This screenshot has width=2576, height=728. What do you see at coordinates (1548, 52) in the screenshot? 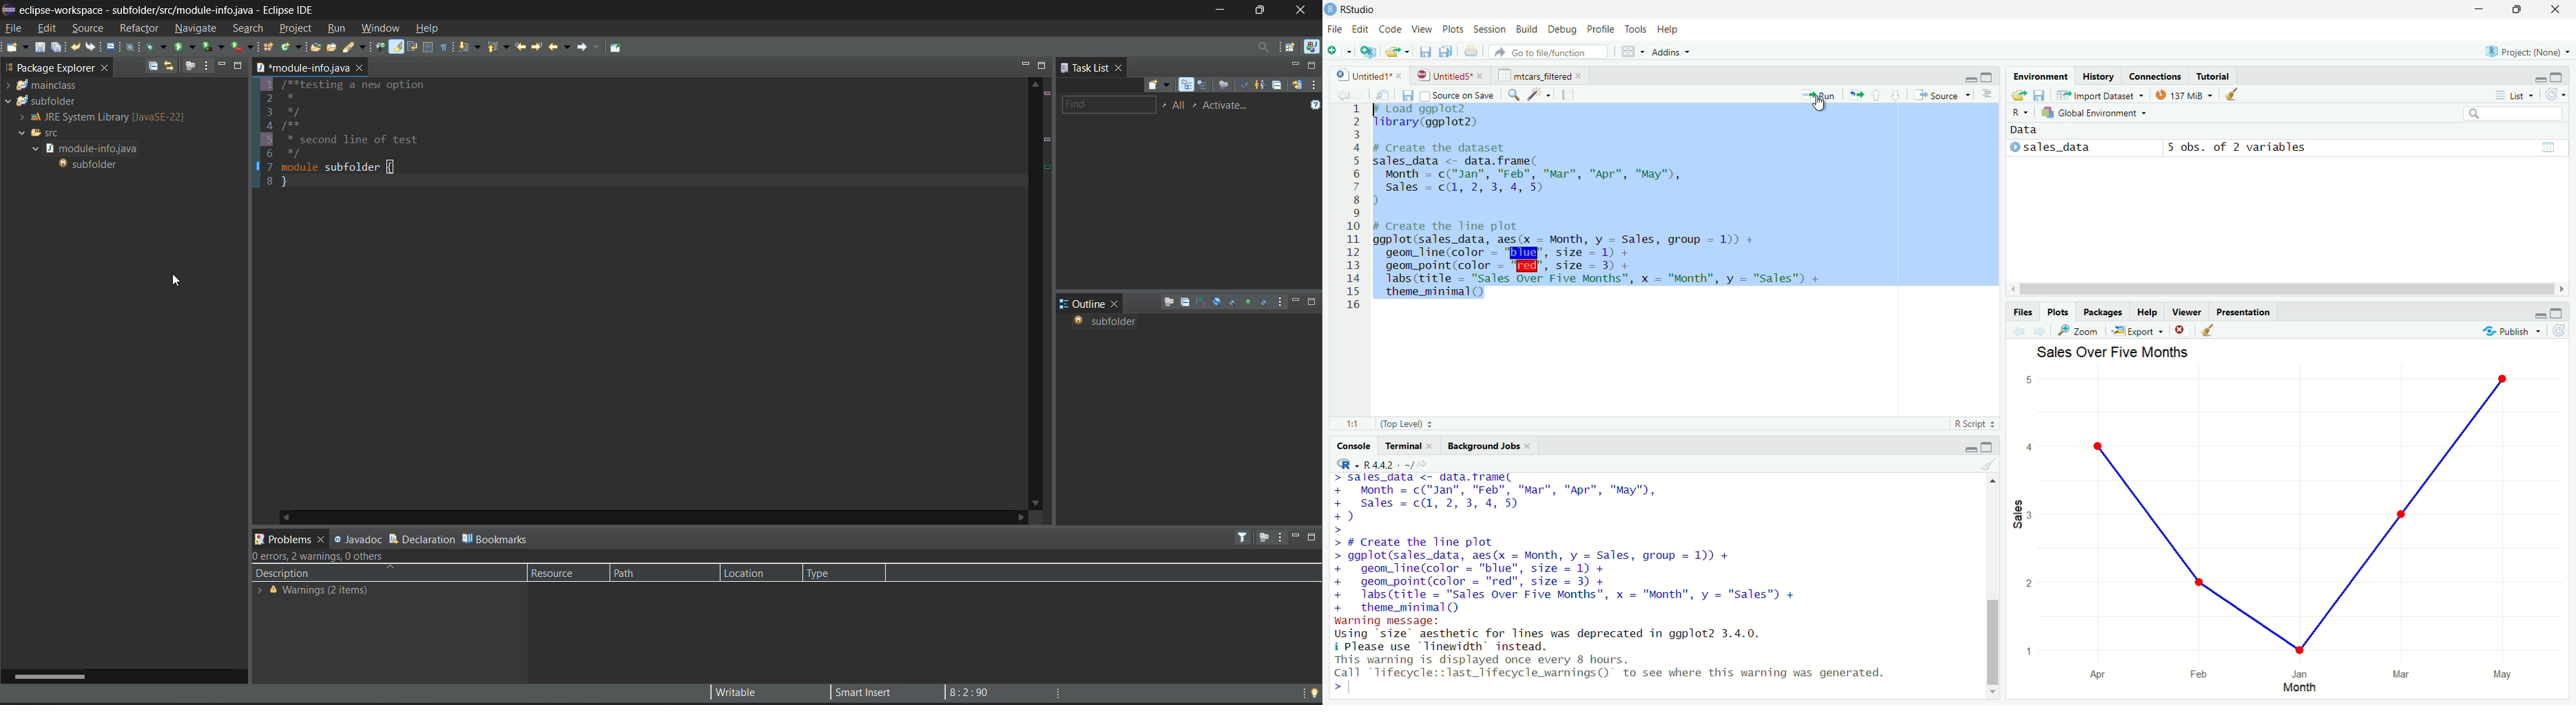
I see `Go to file/function` at bounding box center [1548, 52].